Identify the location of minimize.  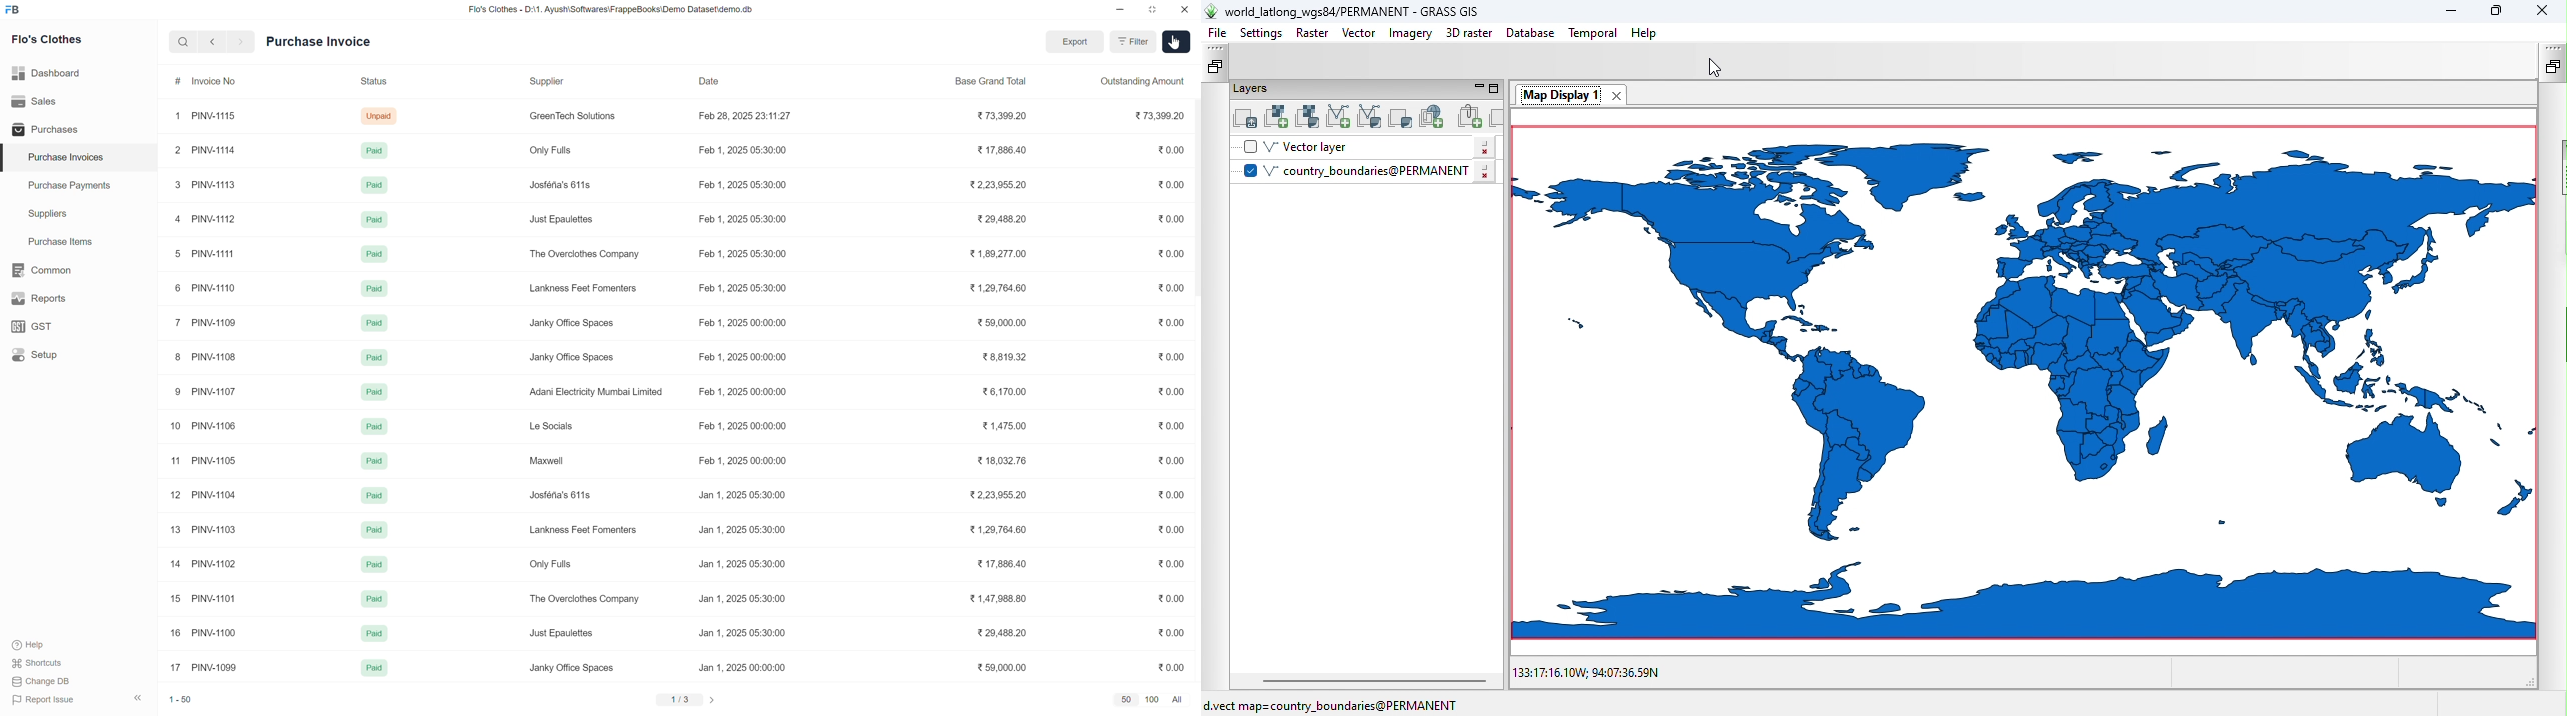
(1121, 12).